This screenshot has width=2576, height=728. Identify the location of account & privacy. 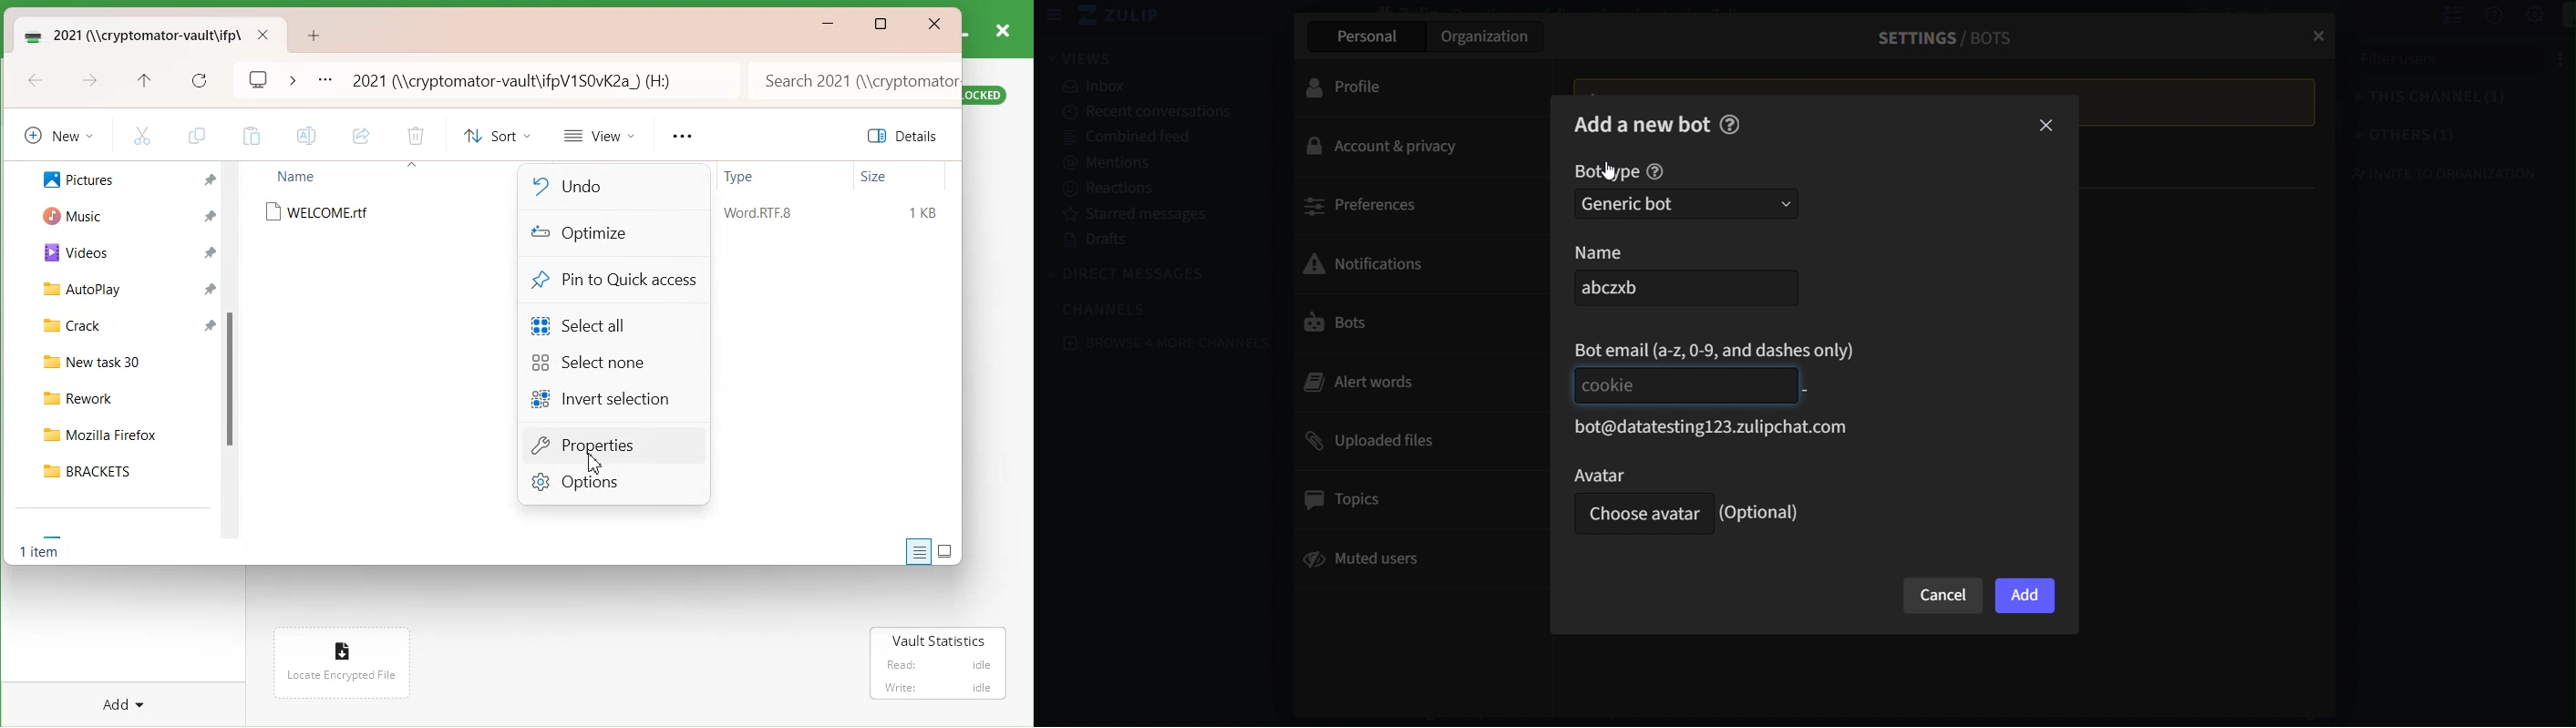
(1409, 147).